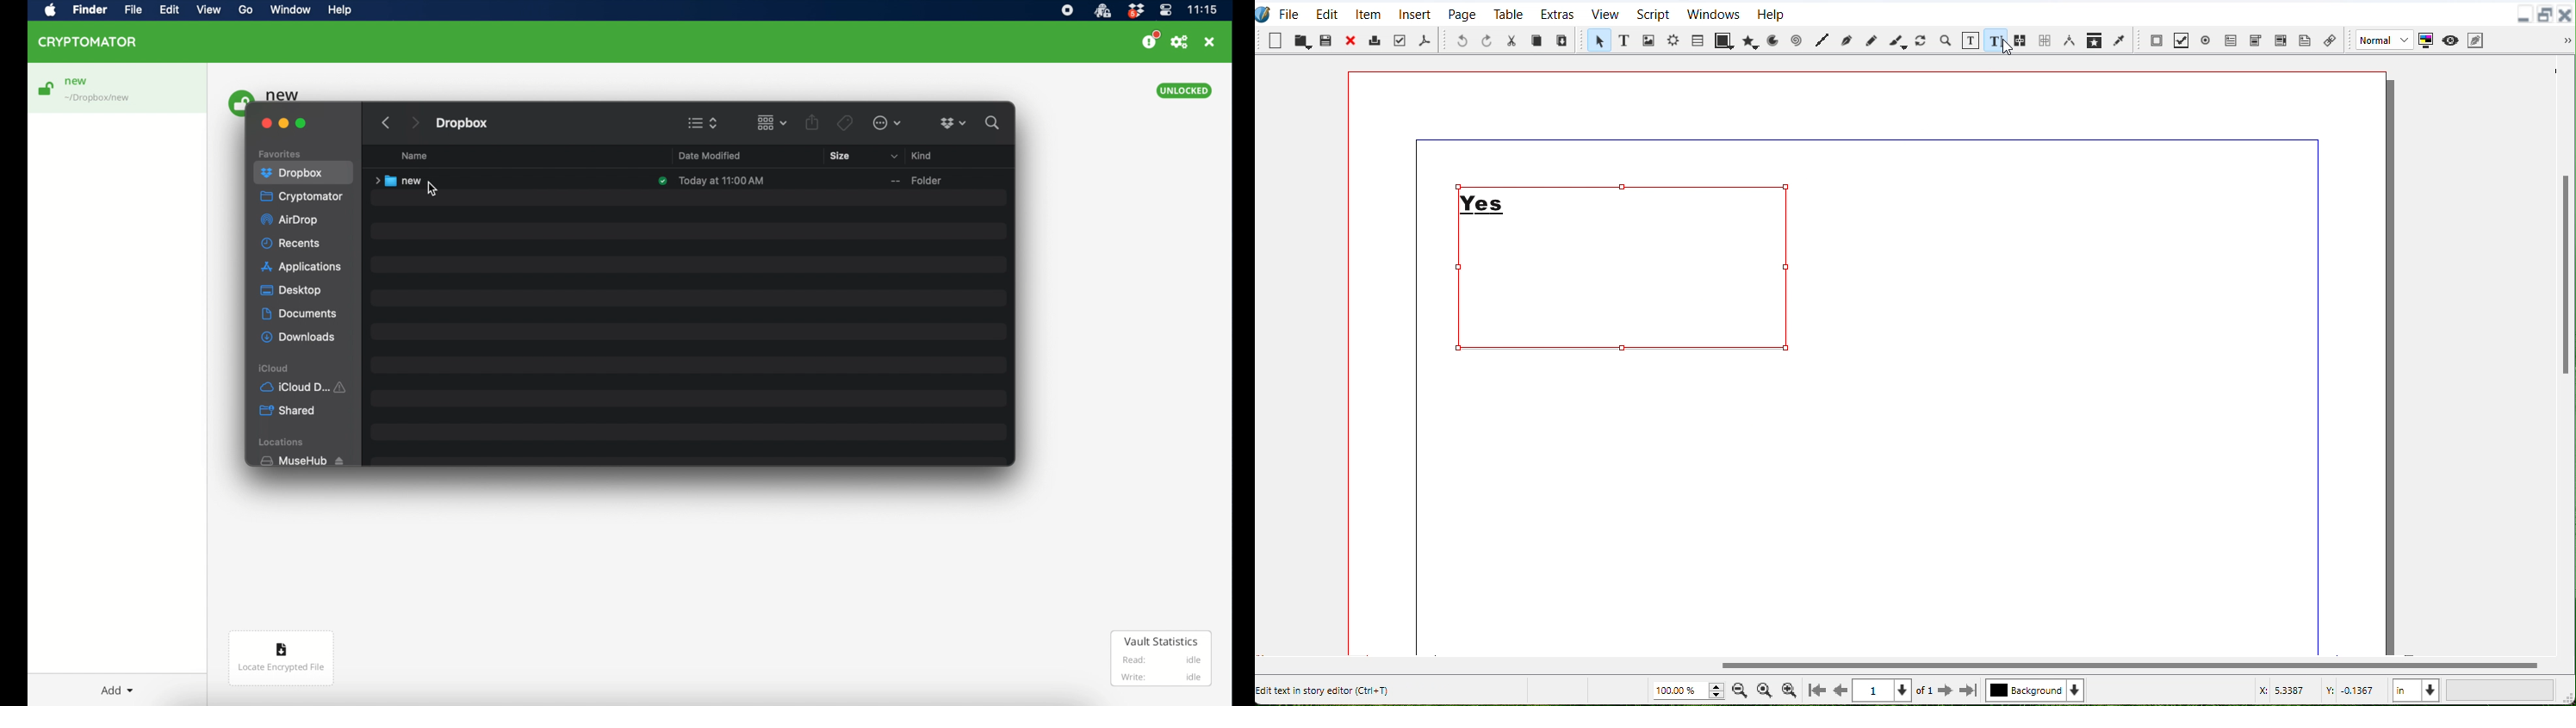 The image size is (2576, 728). What do you see at coordinates (1723, 41) in the screenshot?
I see `Shape` at bounding box center [1723, 41].